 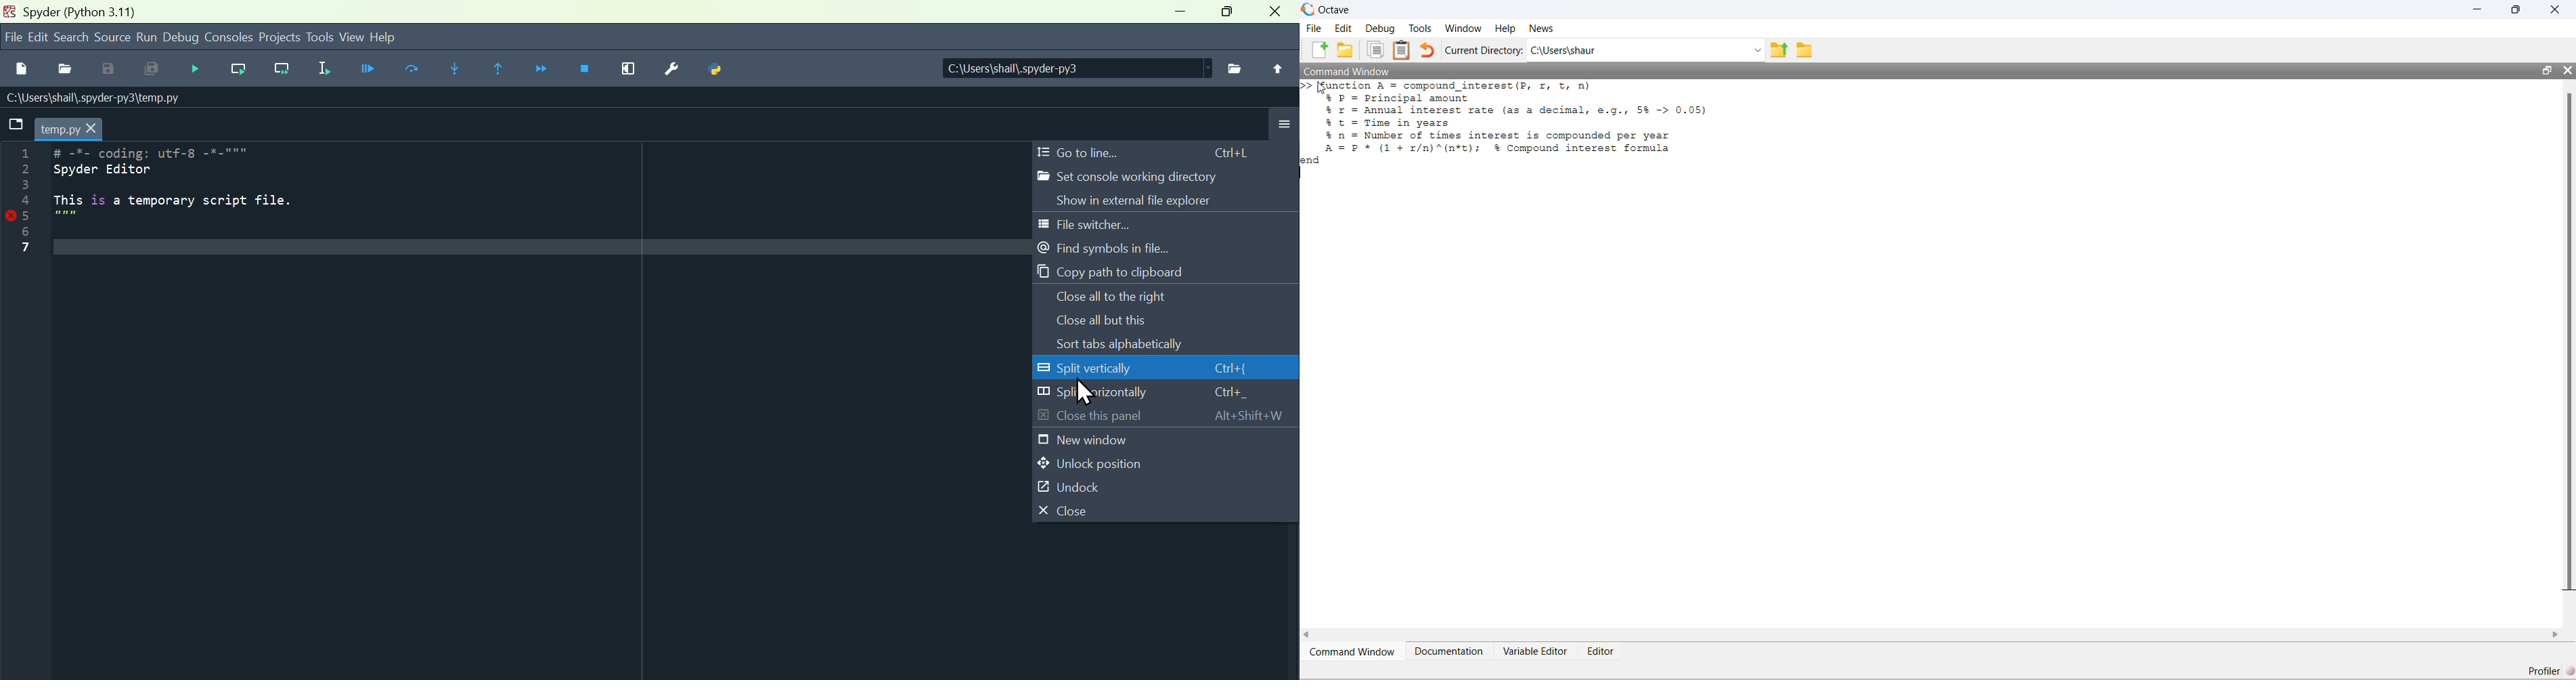 I want to click on Help, so click(x=1505, y=29).